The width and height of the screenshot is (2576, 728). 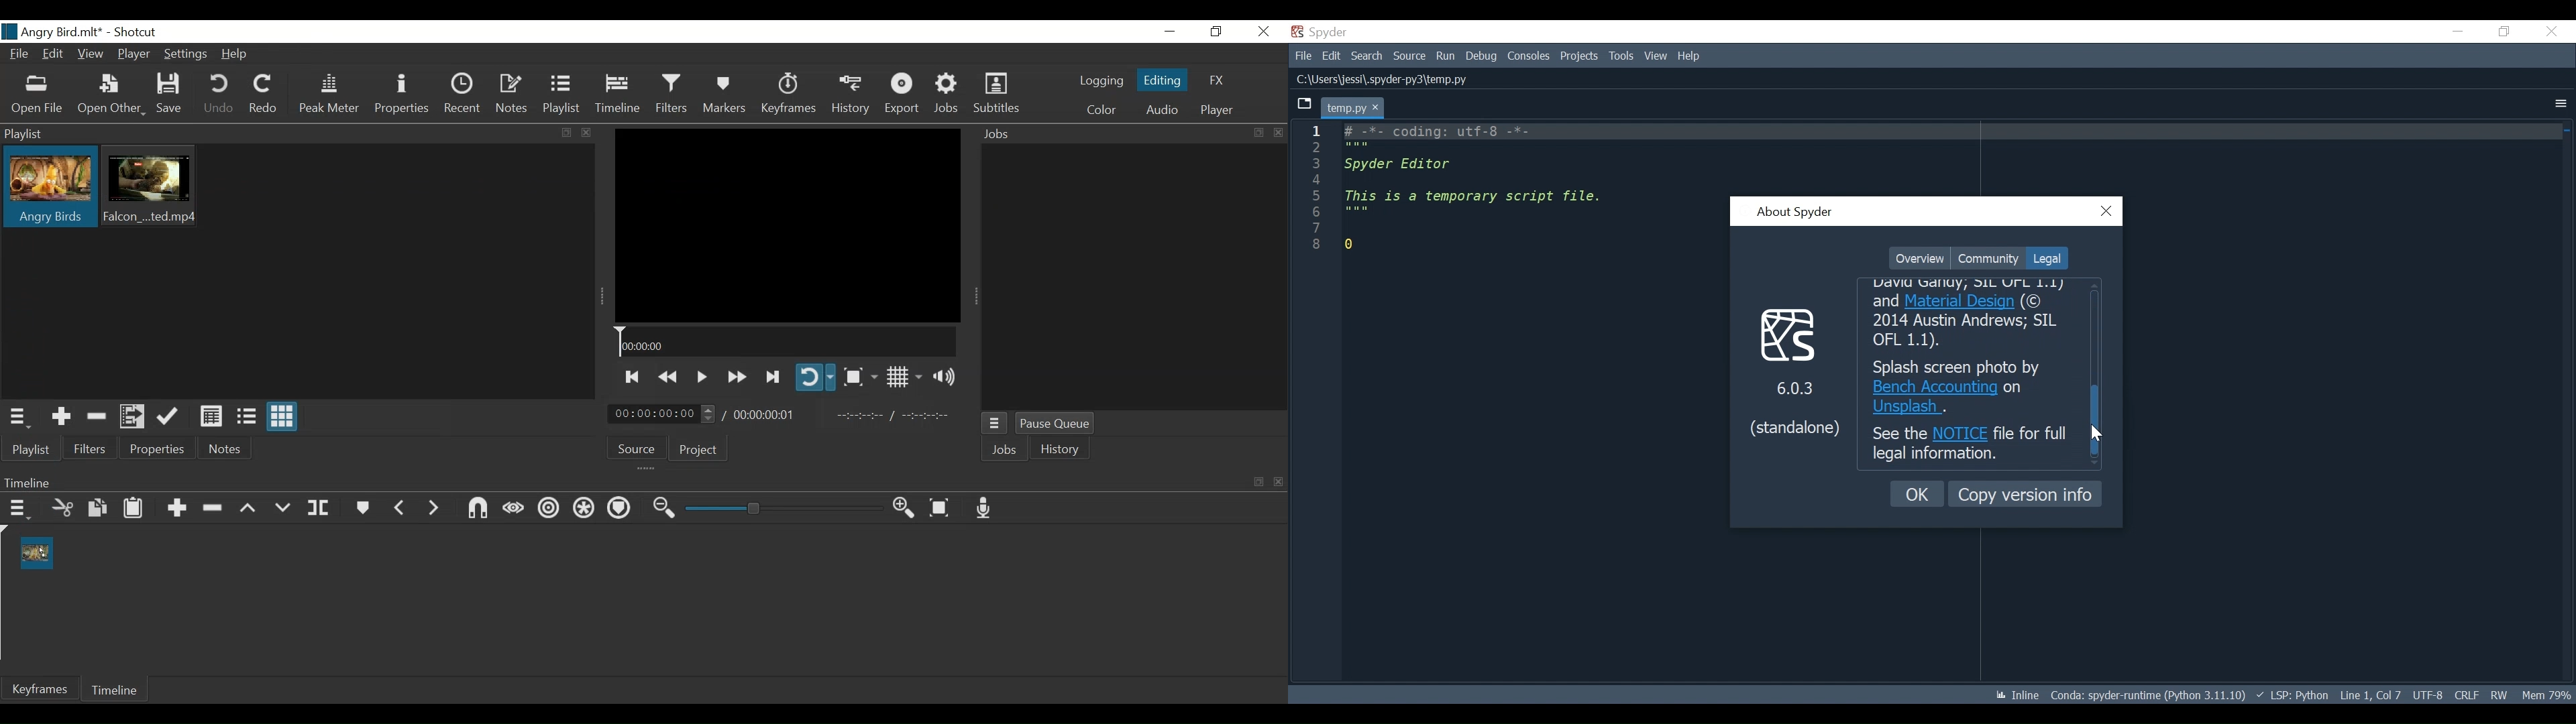 I want to click on Debug, so click(x=1483, y=56).